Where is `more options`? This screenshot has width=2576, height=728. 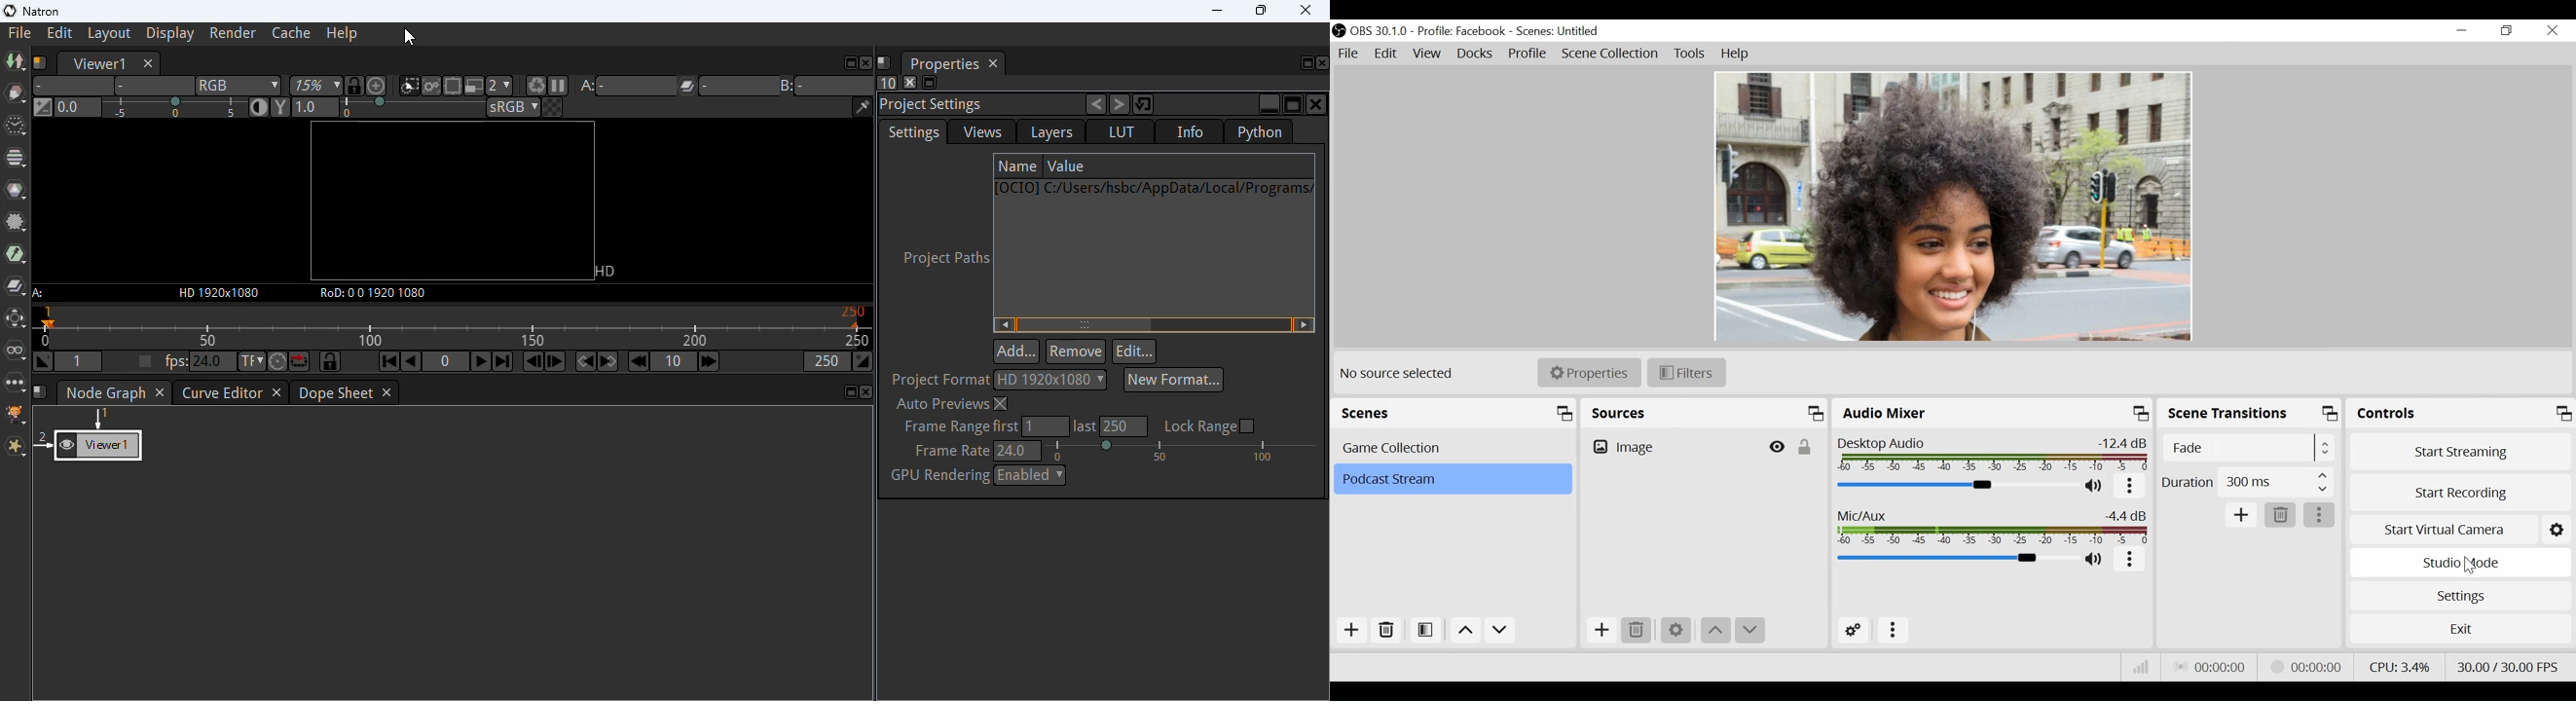
more options is located at coordinates (1894, 630).